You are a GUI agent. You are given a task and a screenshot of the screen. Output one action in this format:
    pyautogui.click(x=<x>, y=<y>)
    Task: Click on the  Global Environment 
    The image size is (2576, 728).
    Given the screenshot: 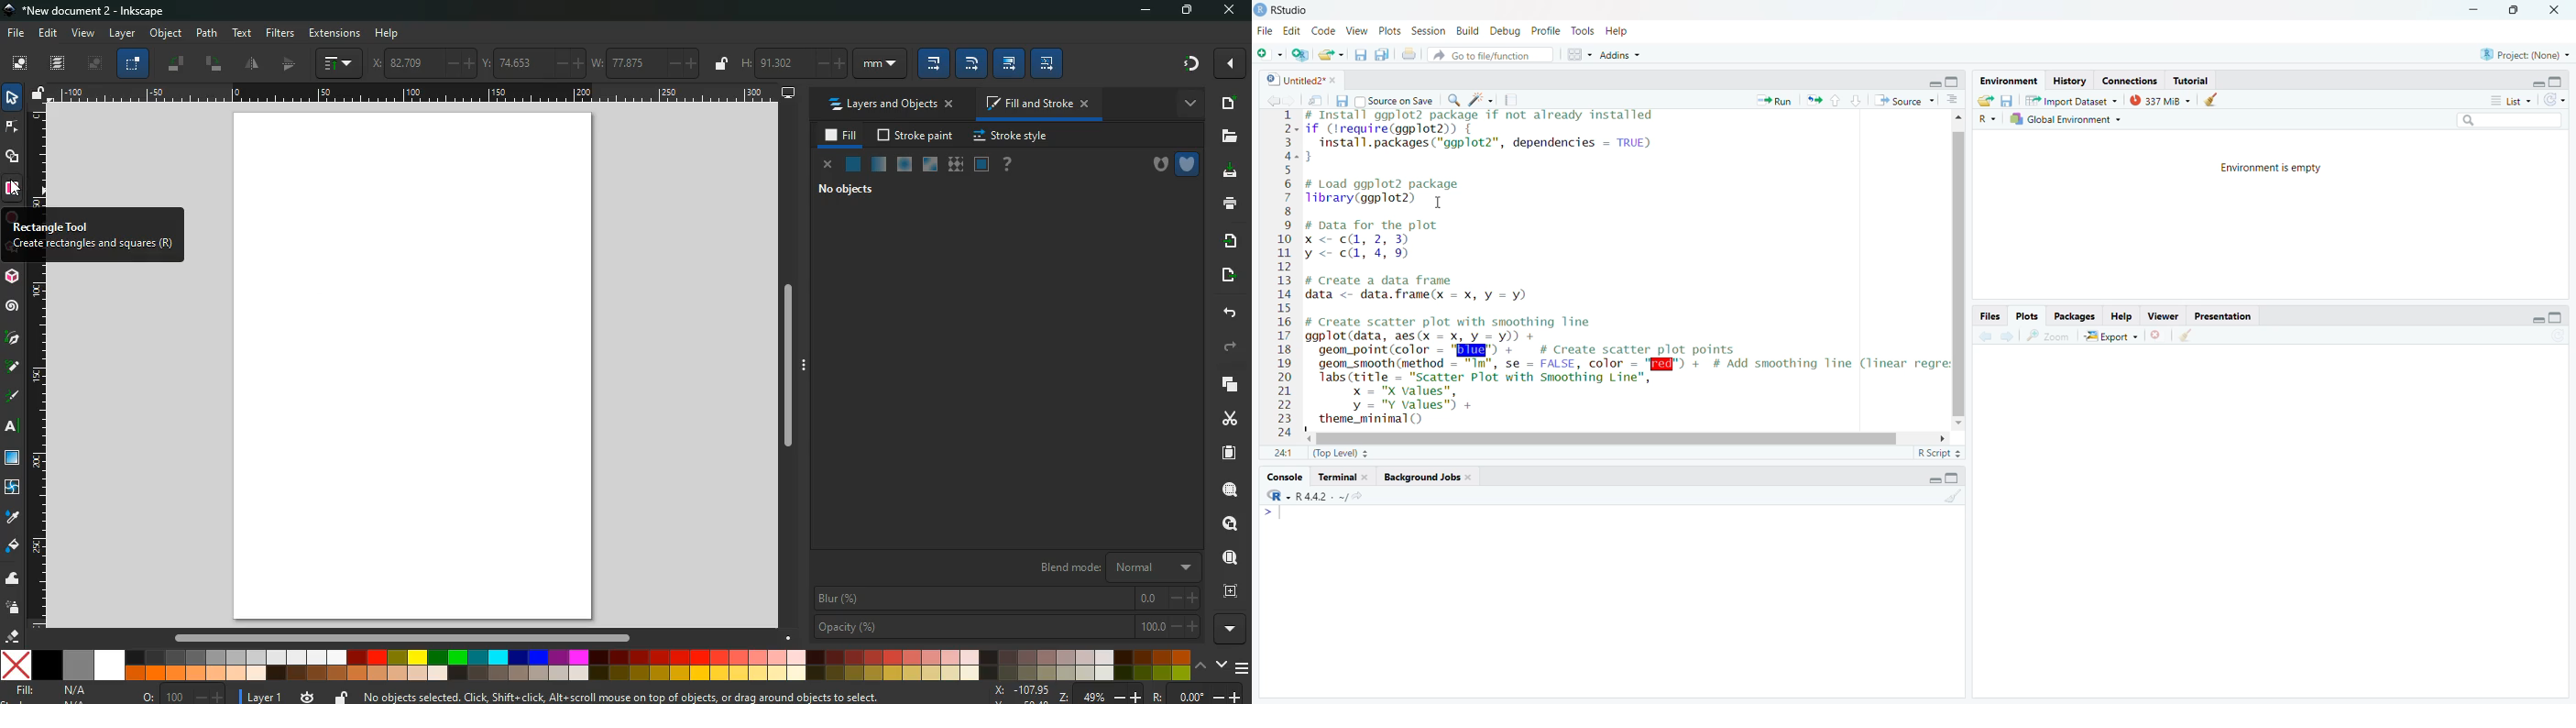 What is the action you would take?
    pyautogui.click(x=2066, y=119)
    